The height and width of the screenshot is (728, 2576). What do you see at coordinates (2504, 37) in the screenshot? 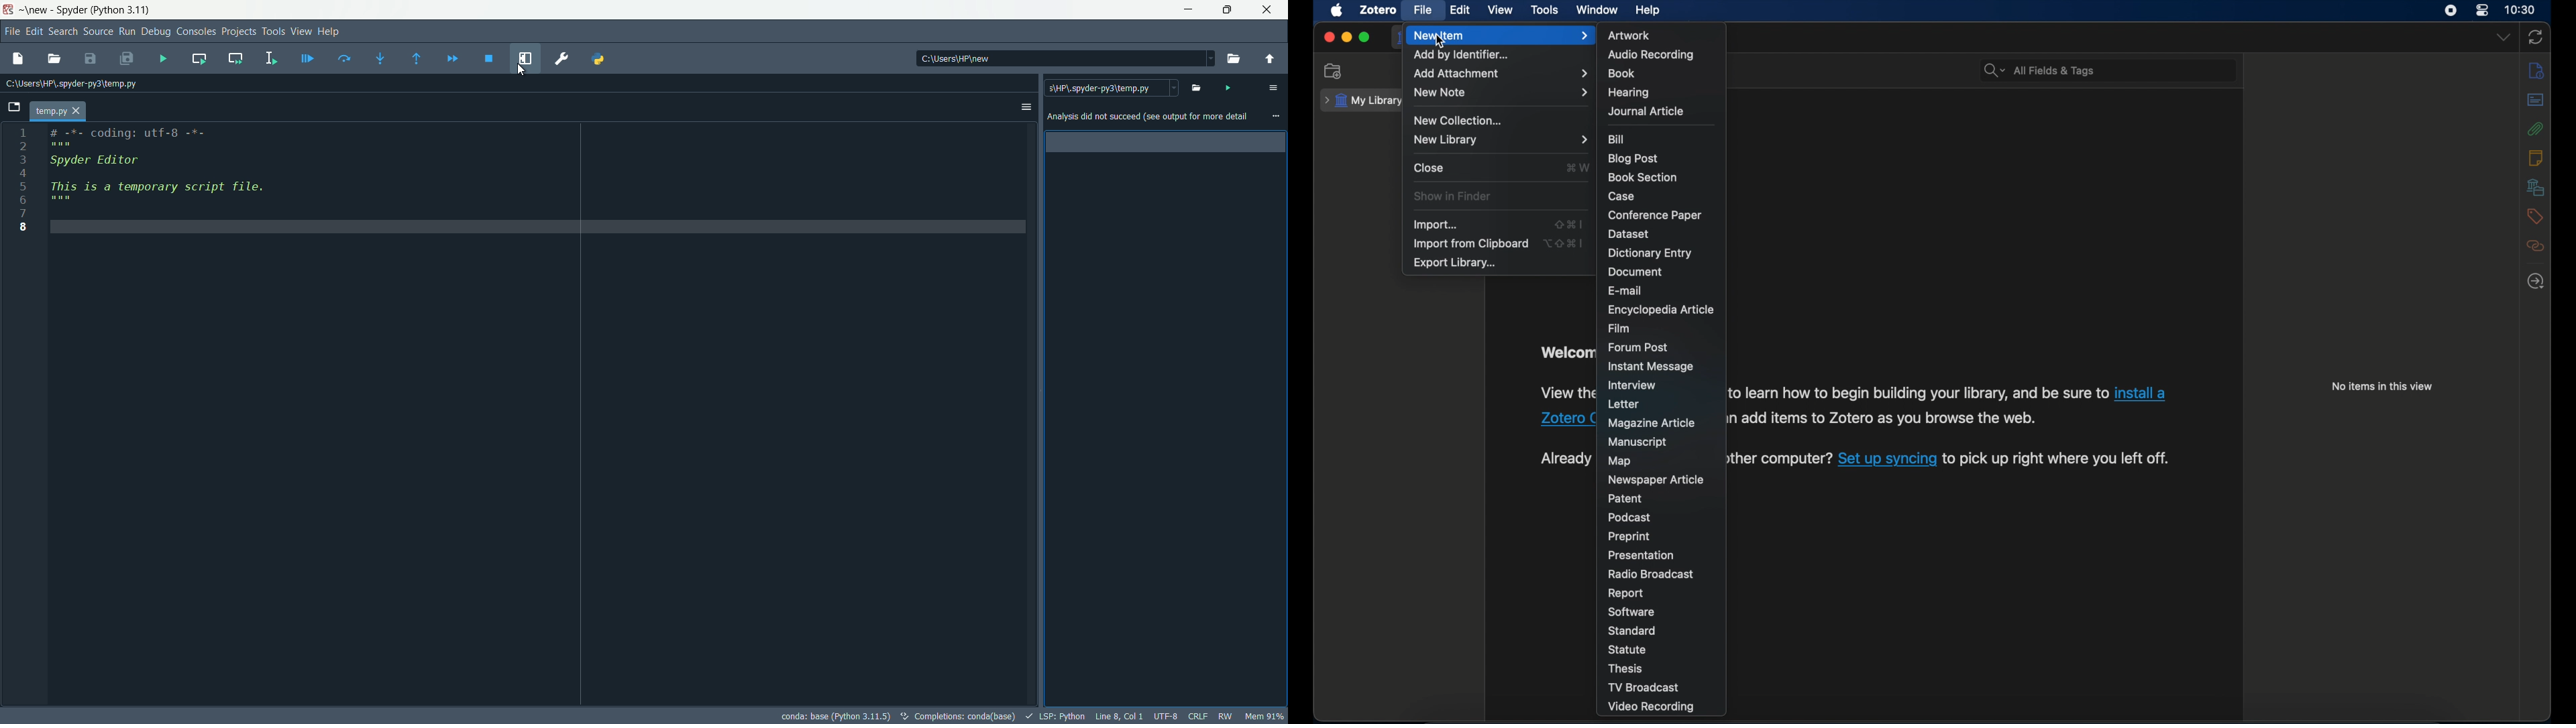
I see `dropdown` at bounding box center [2504, 37].